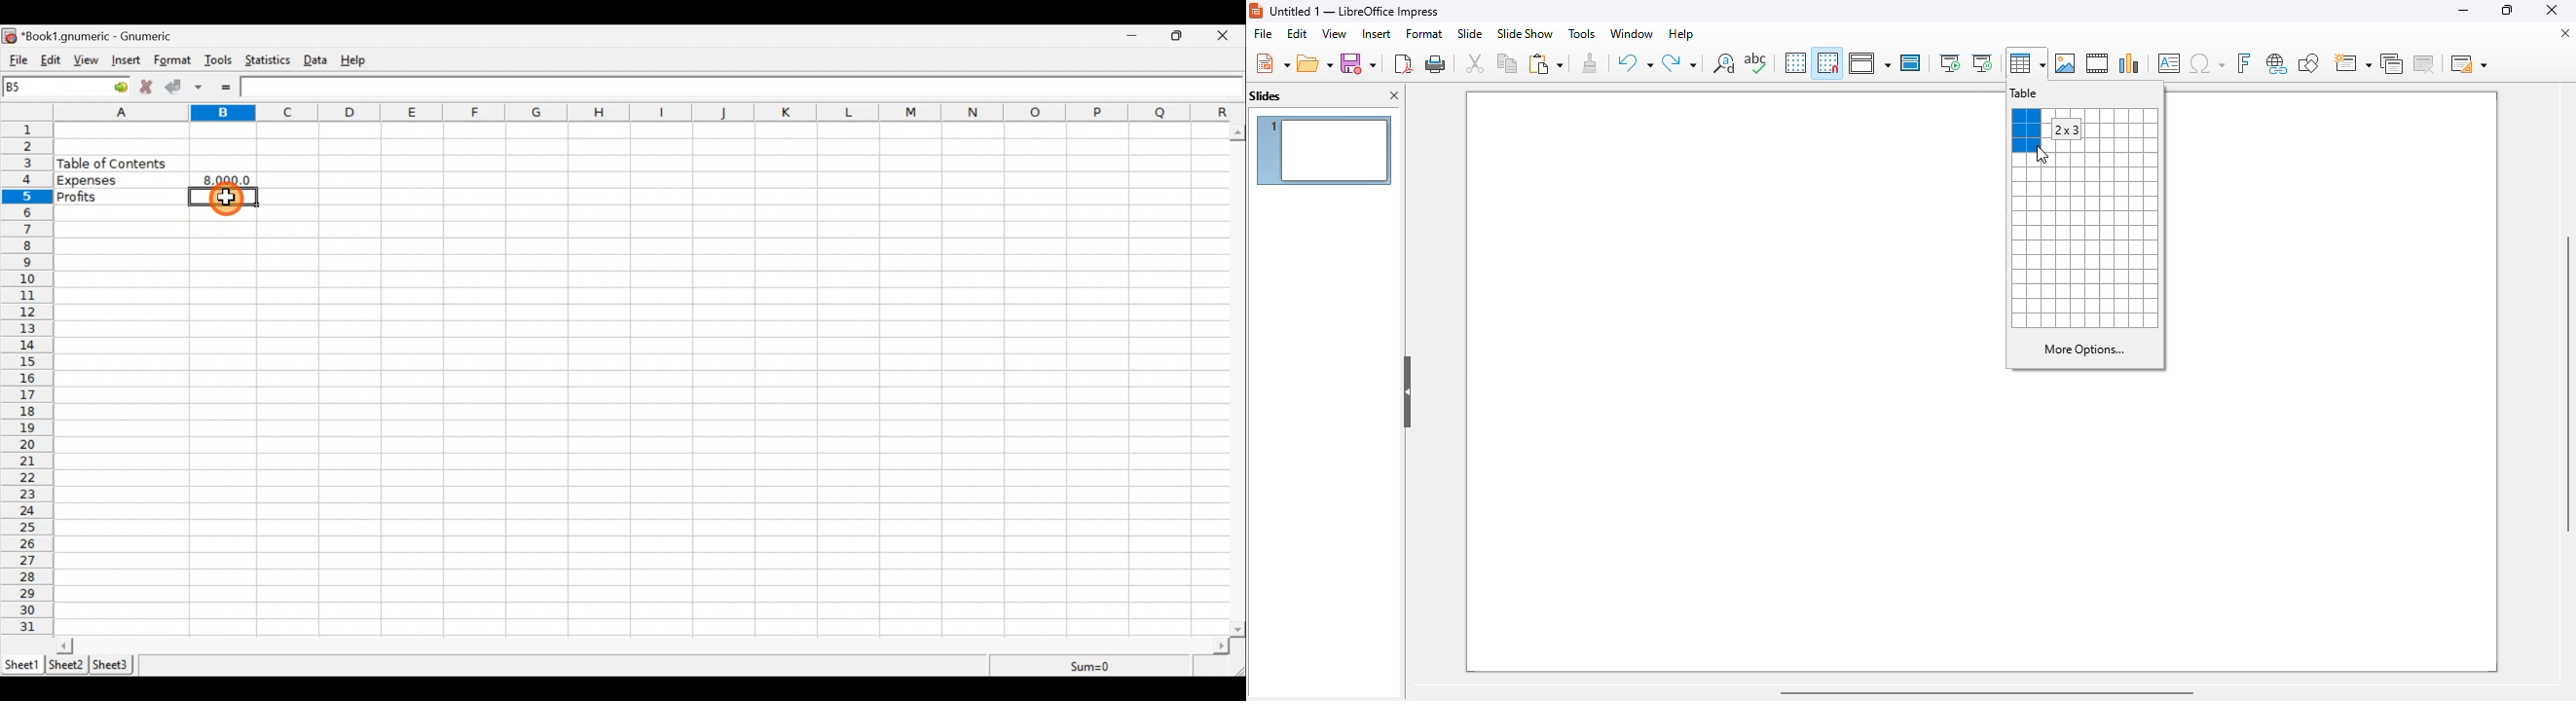 The width and height of the screenshot is (2576, 728). I want to click on insert fontwork text, so click(2244, 63).